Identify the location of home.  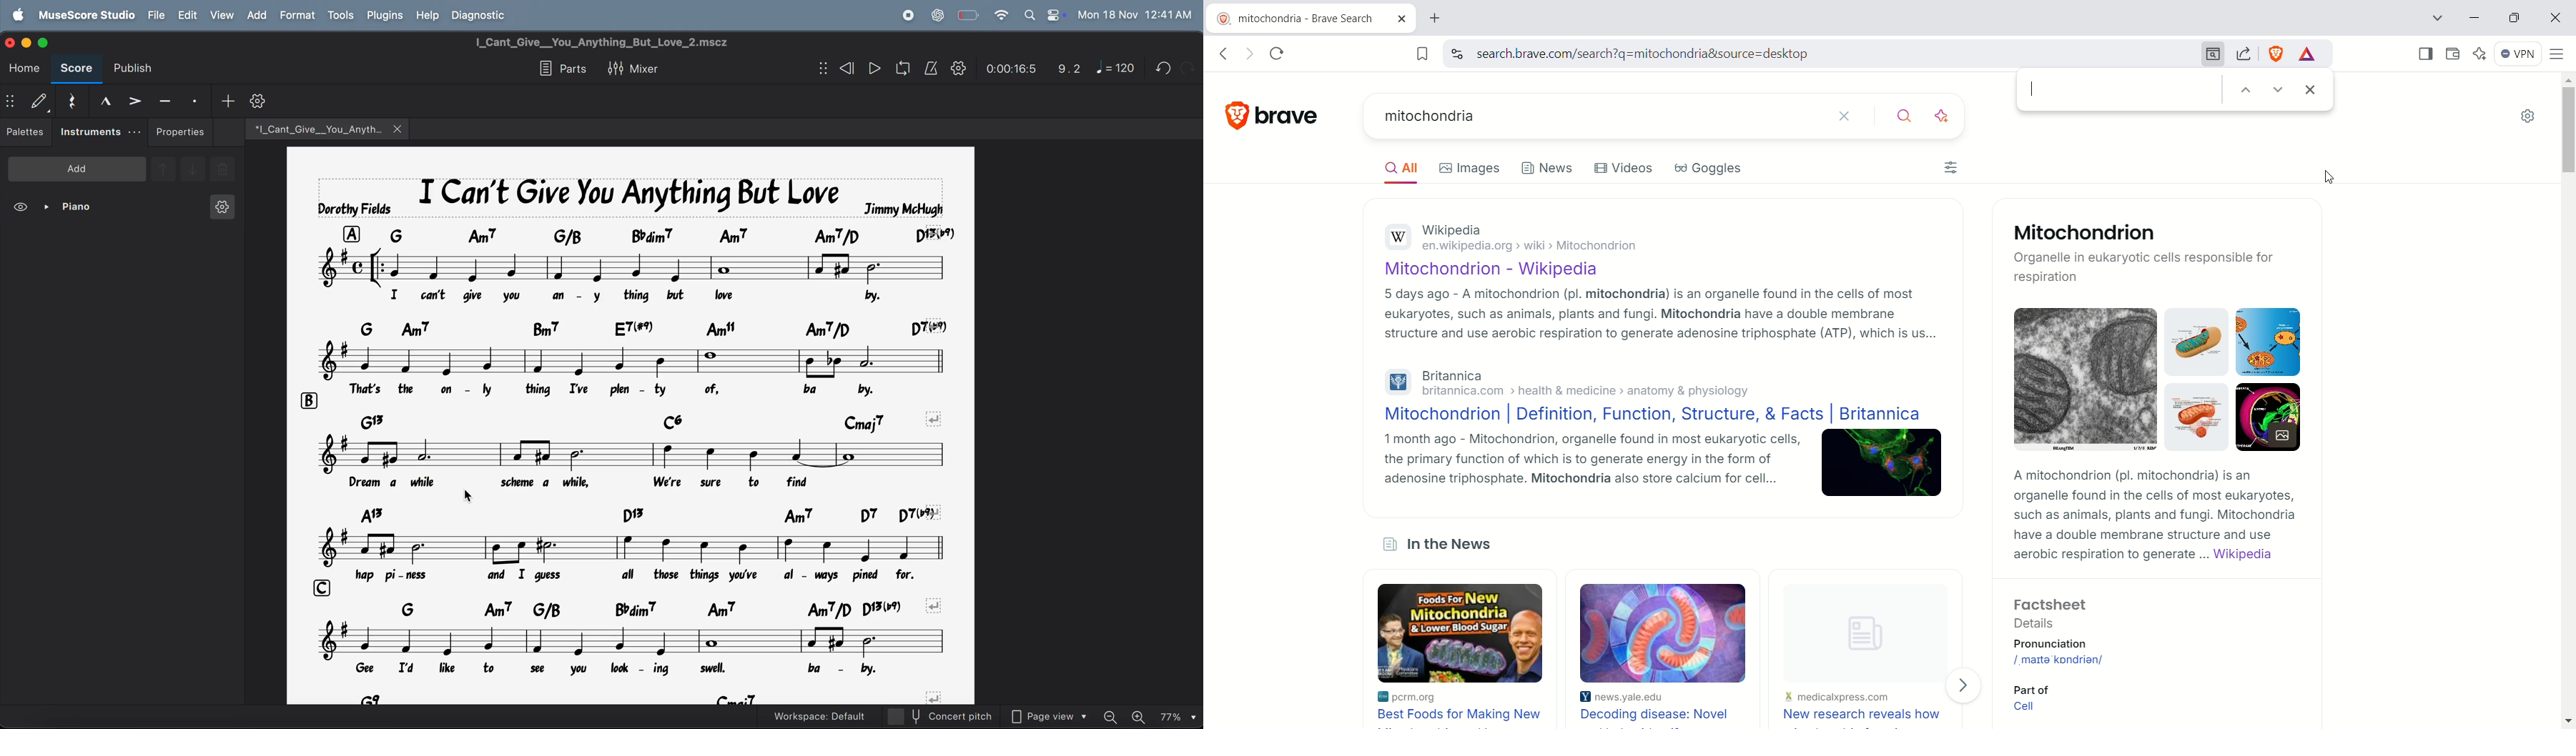
(24, 69).